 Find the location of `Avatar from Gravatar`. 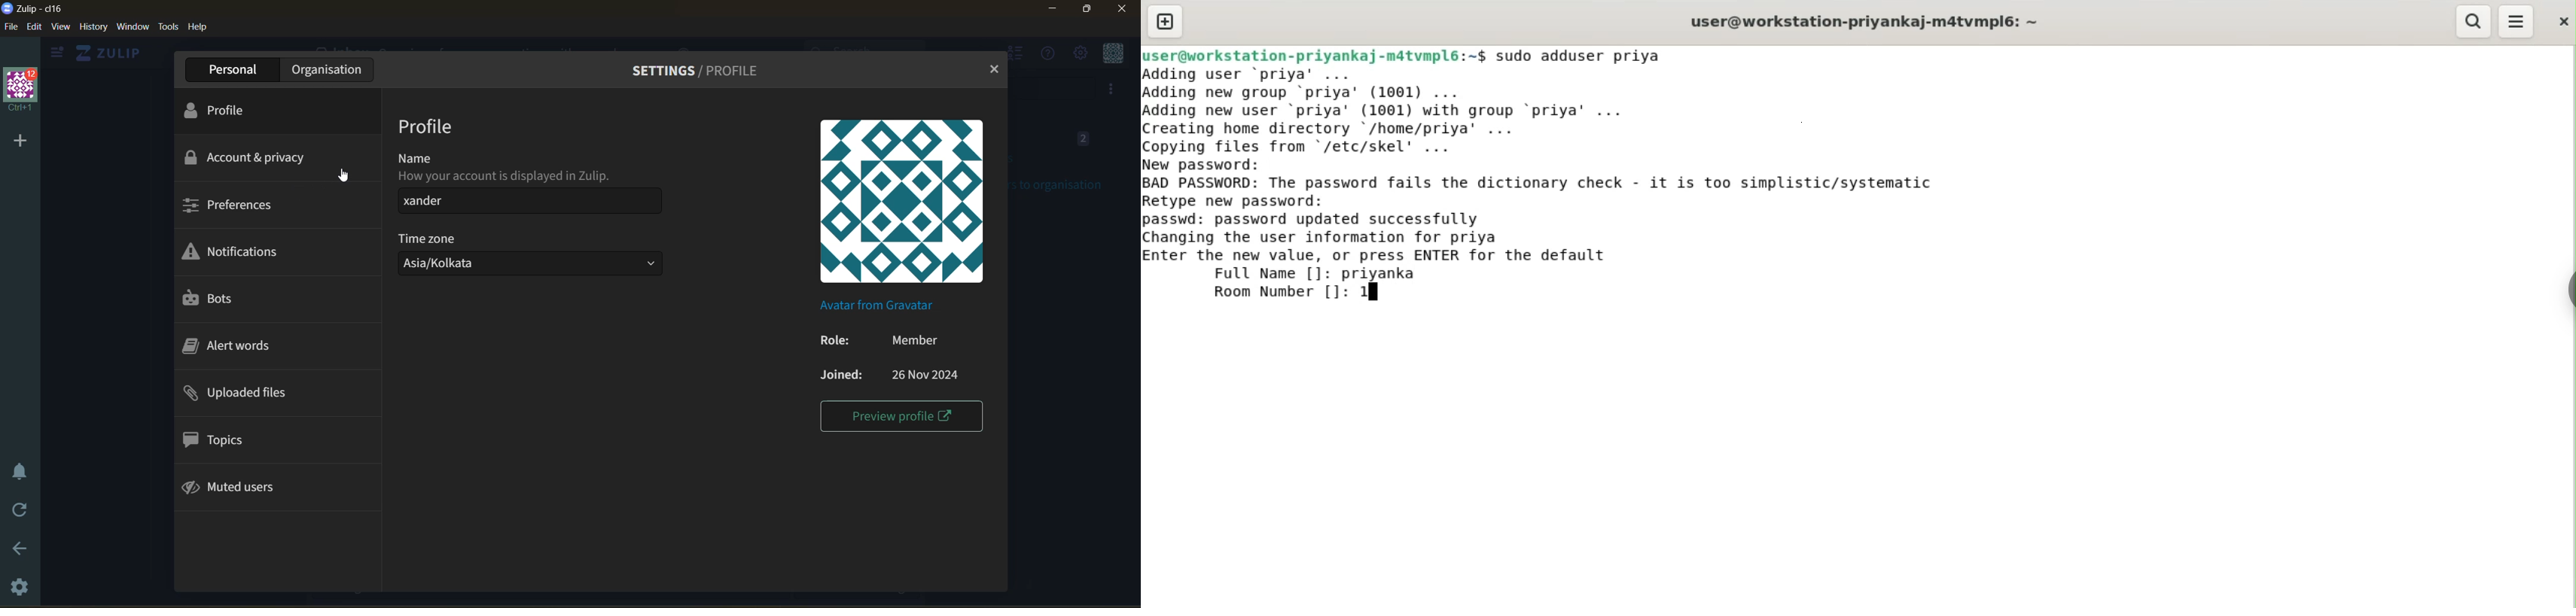

Avatar from Gravatar is located at coordinates (873, 306).